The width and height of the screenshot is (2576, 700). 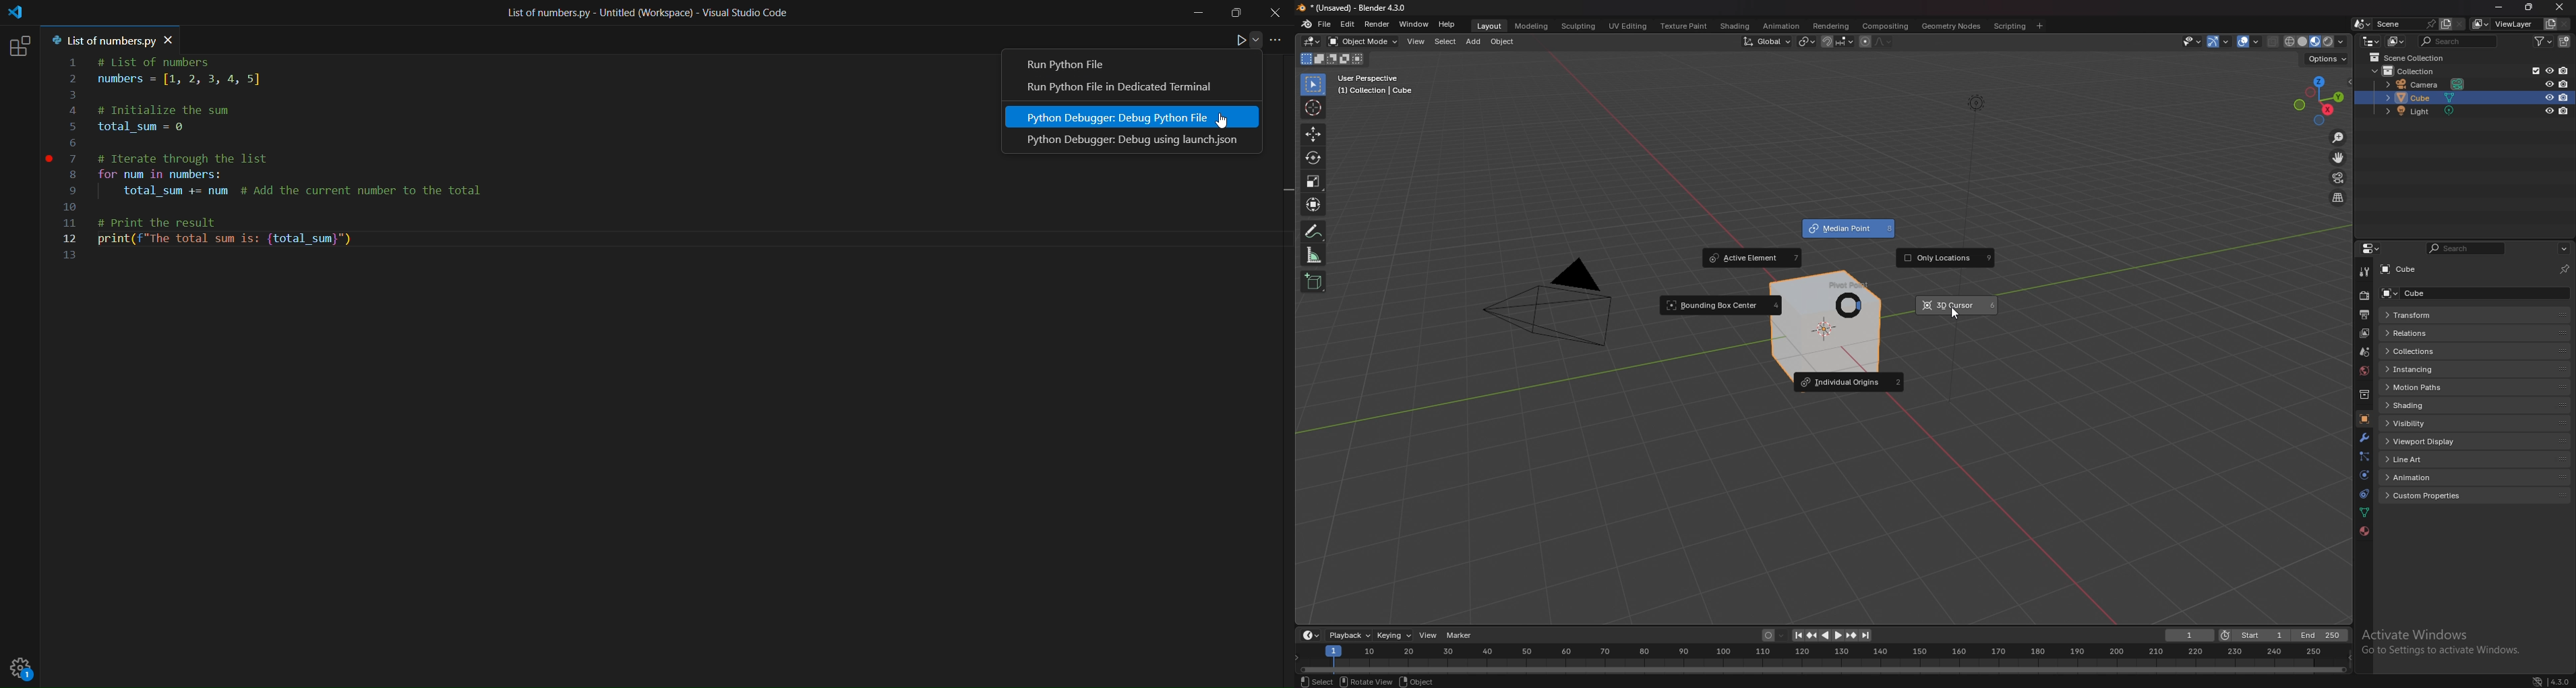 What do you see at coordinates (1946, 259) in the screenshot?
I see `only locations` at bounding box center [1946, 259].